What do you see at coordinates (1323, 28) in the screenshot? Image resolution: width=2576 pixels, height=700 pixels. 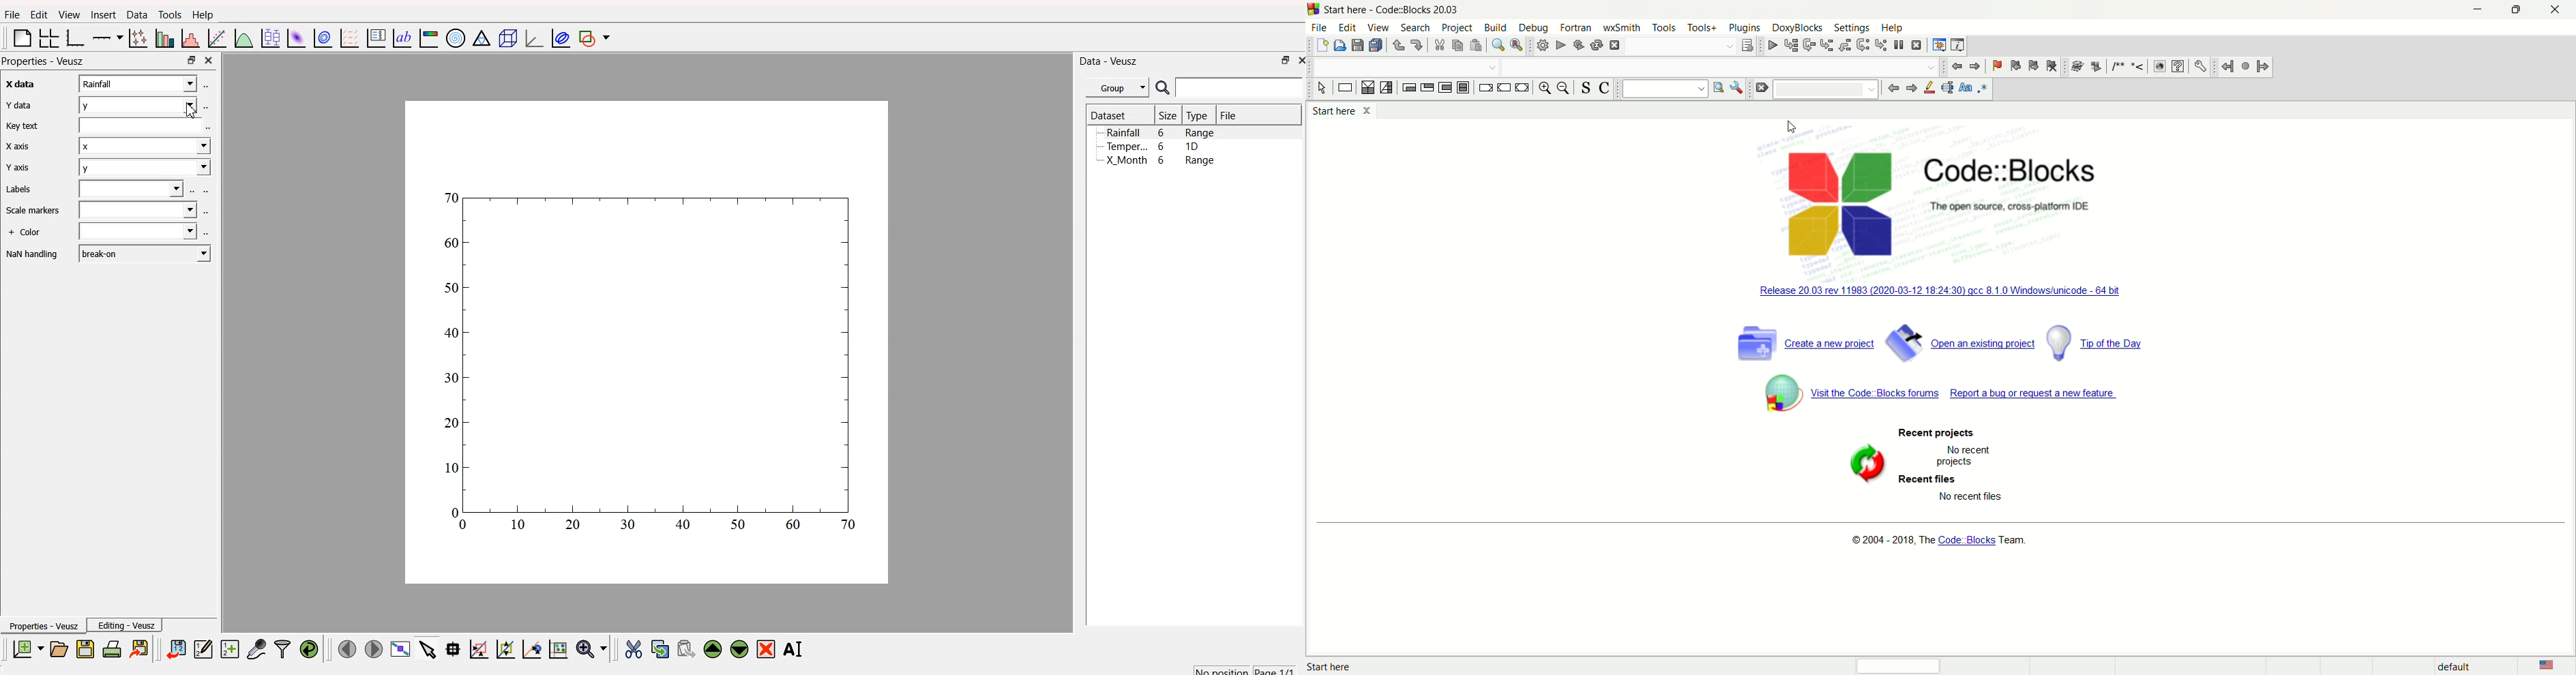 I see `file` at bounding box center [1323, 28].